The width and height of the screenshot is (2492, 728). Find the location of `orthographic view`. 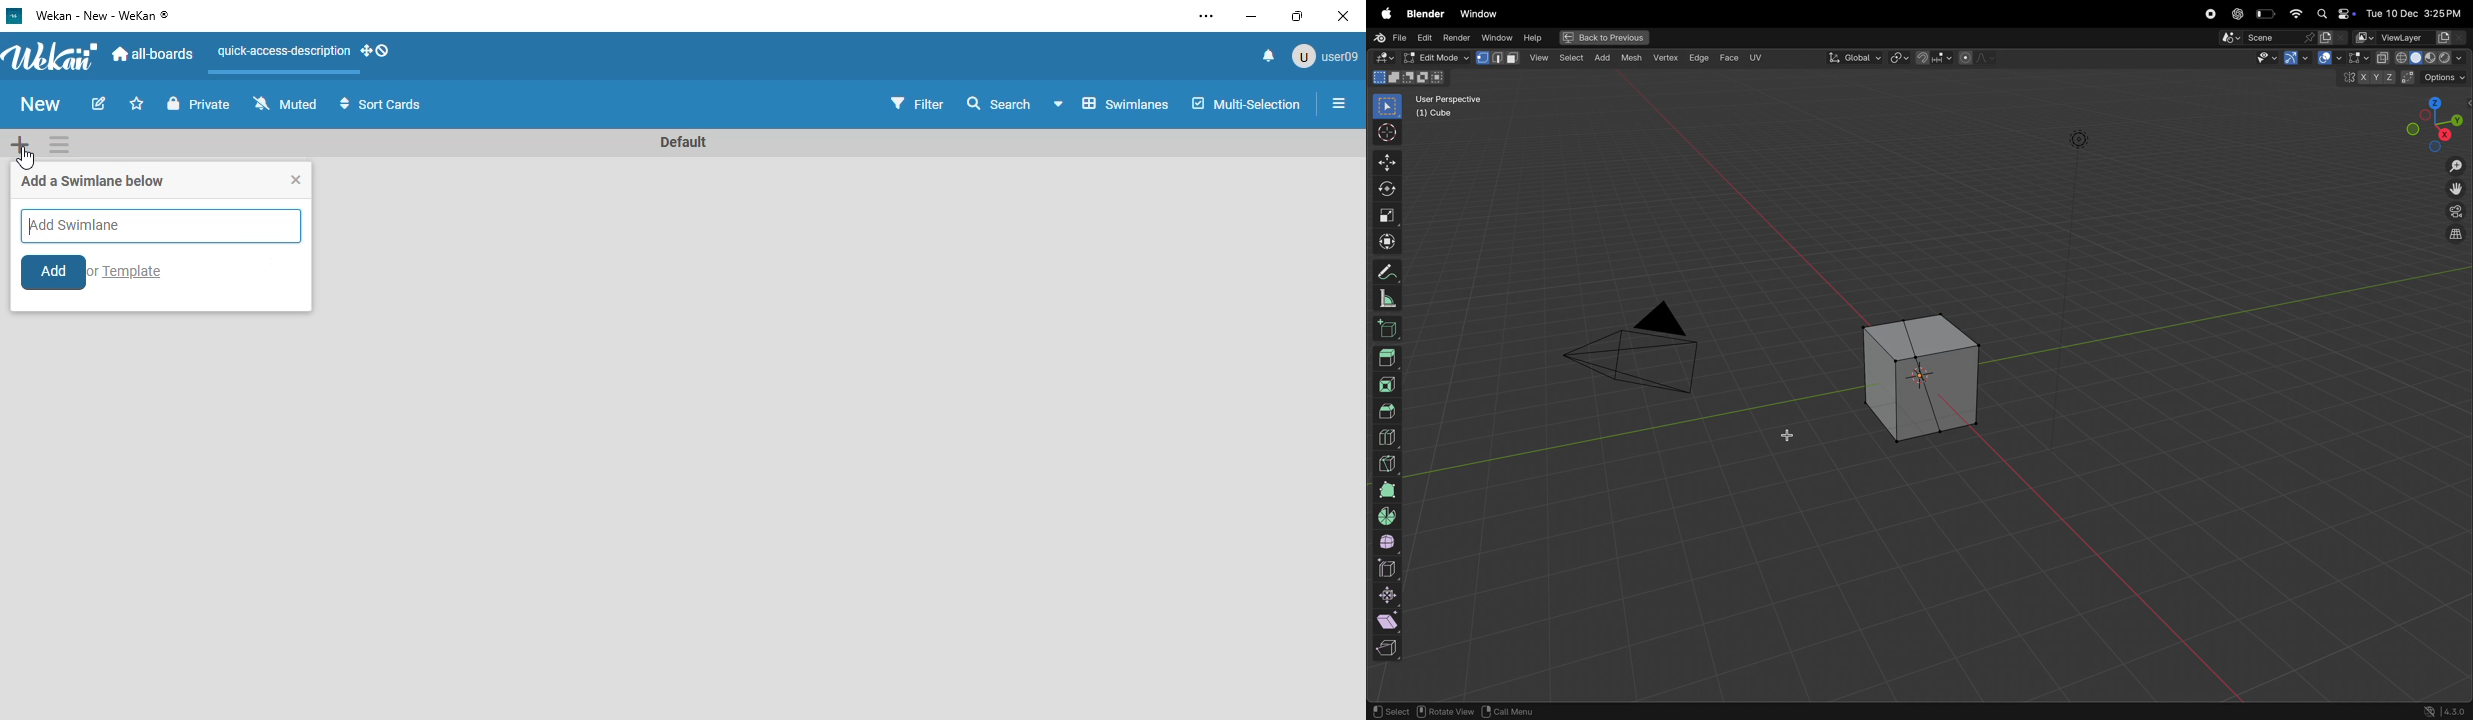

orthographic view is located at coordinates (2453, 236).